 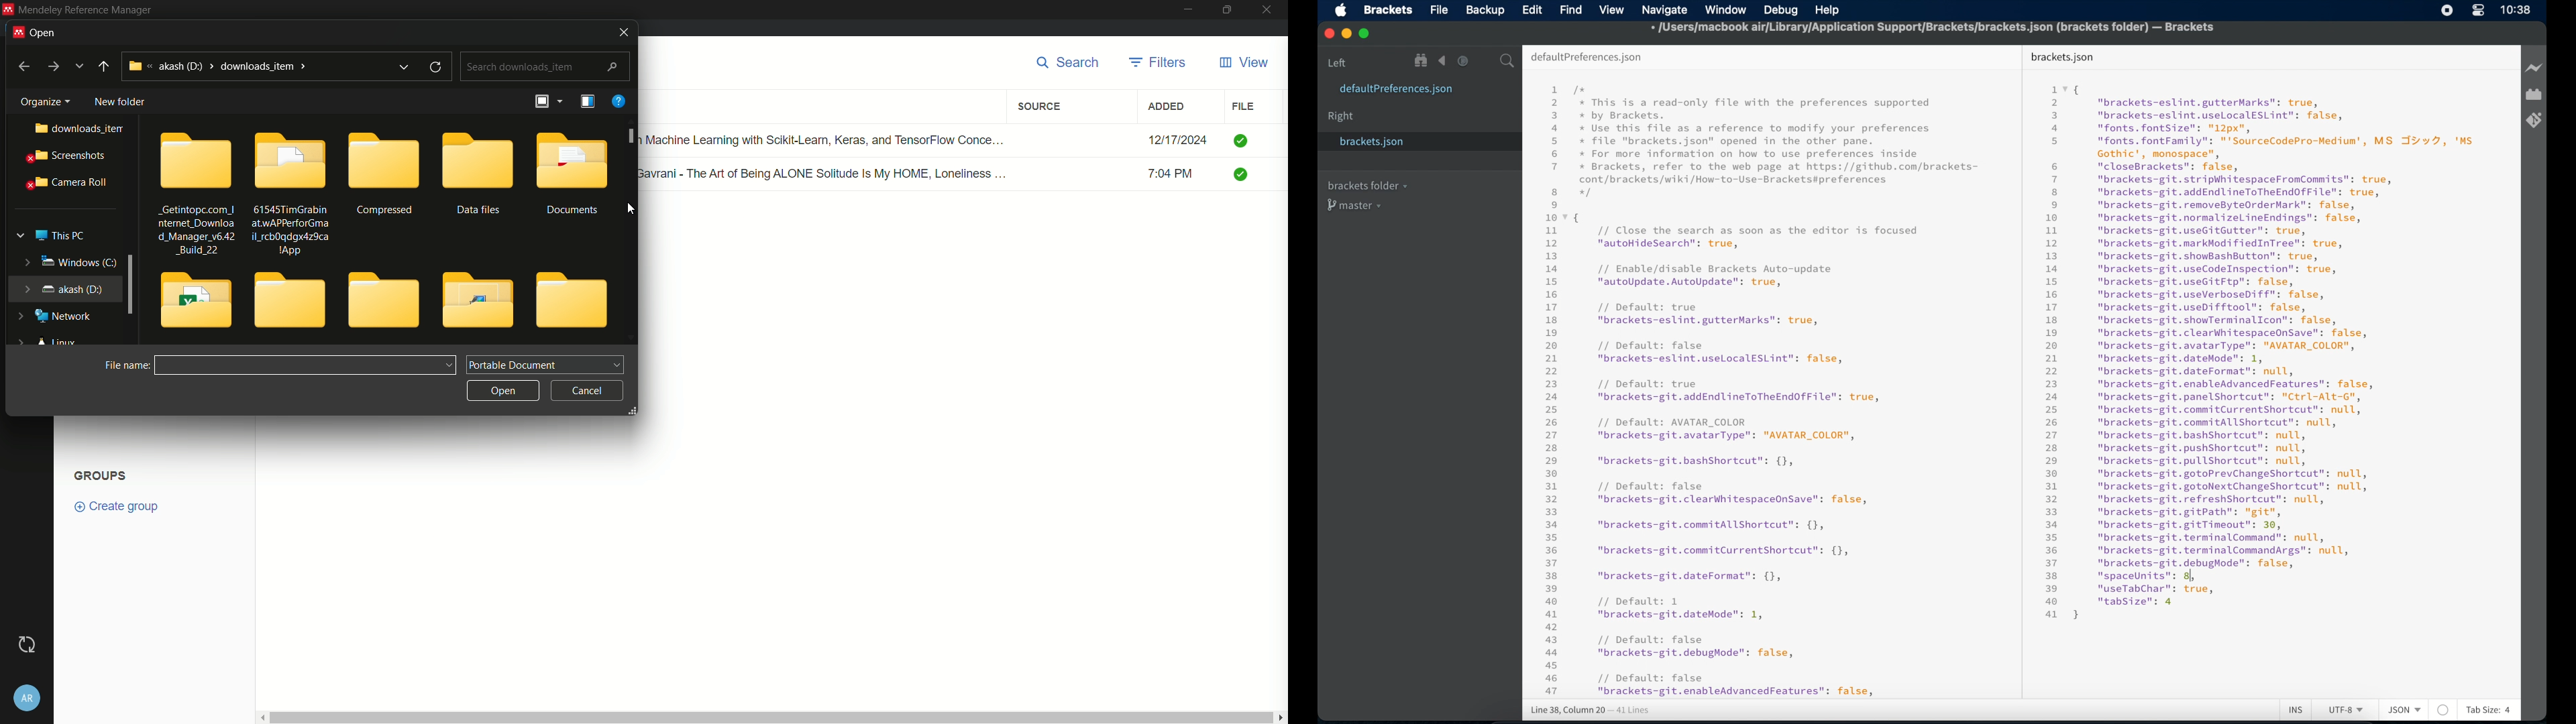 What do you see at coordinates (1726, 10) in the screenshot?
I see `window` at bounding box center [1726, 10].